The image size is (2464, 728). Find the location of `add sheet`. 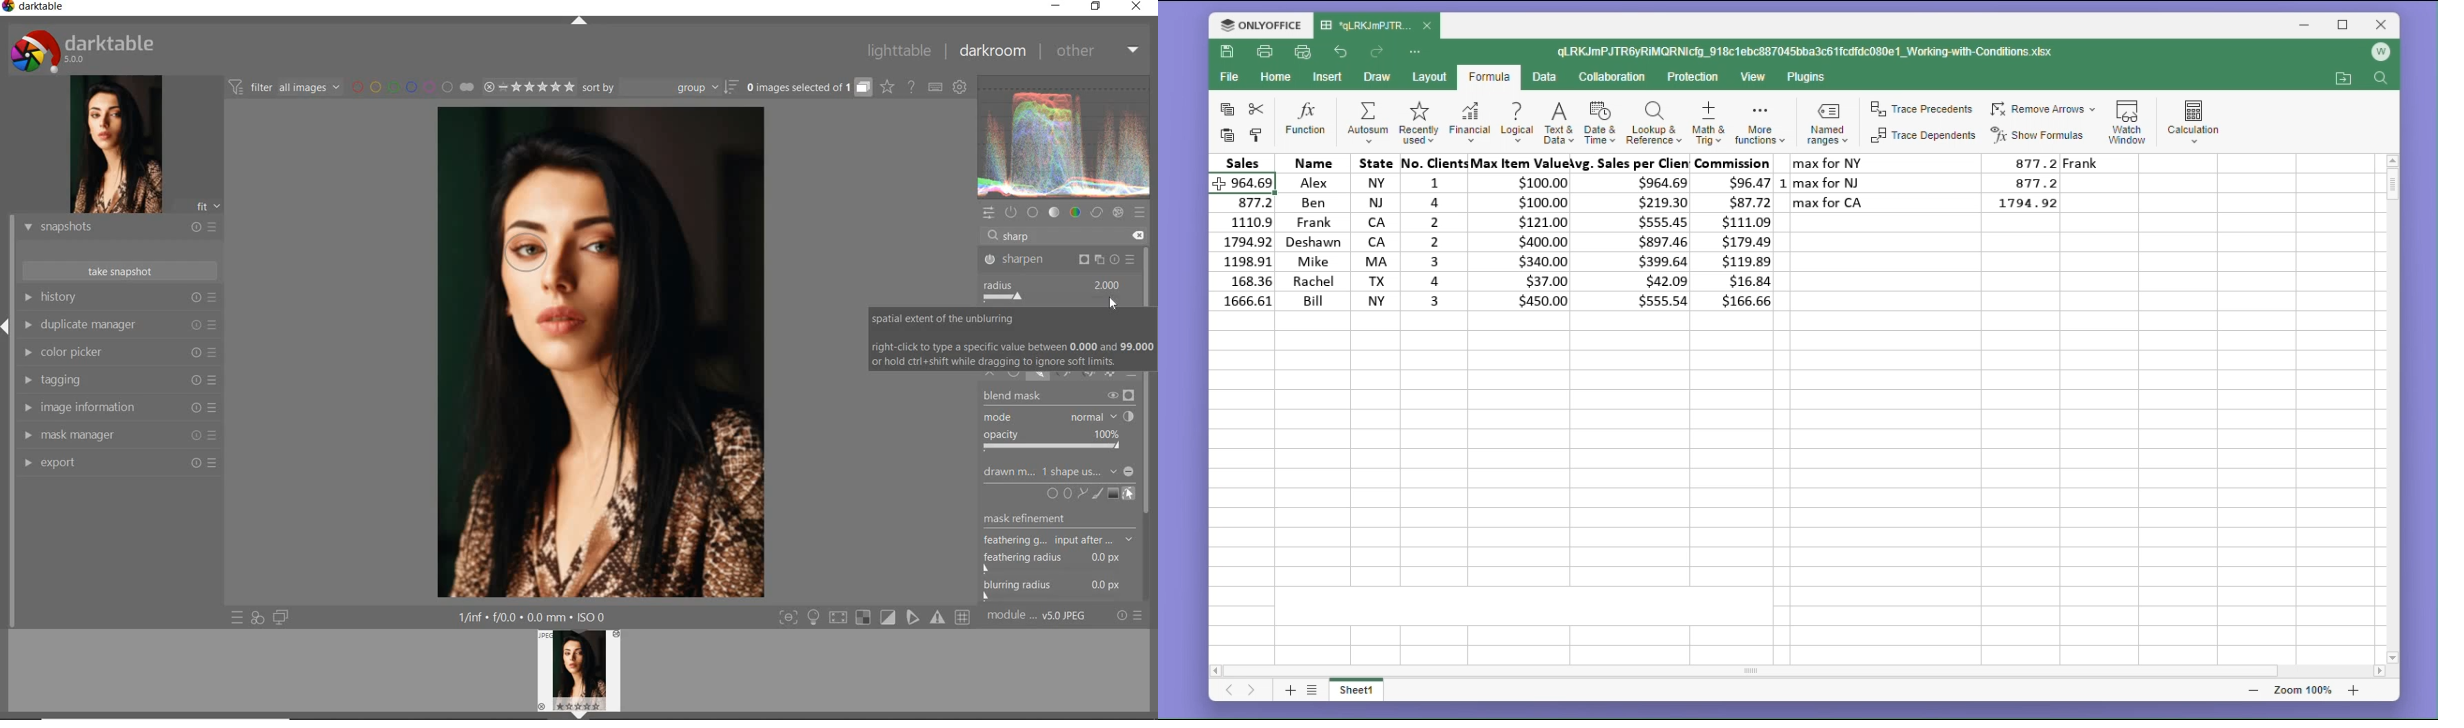

add sheet is located at coordinates (1288, 690).